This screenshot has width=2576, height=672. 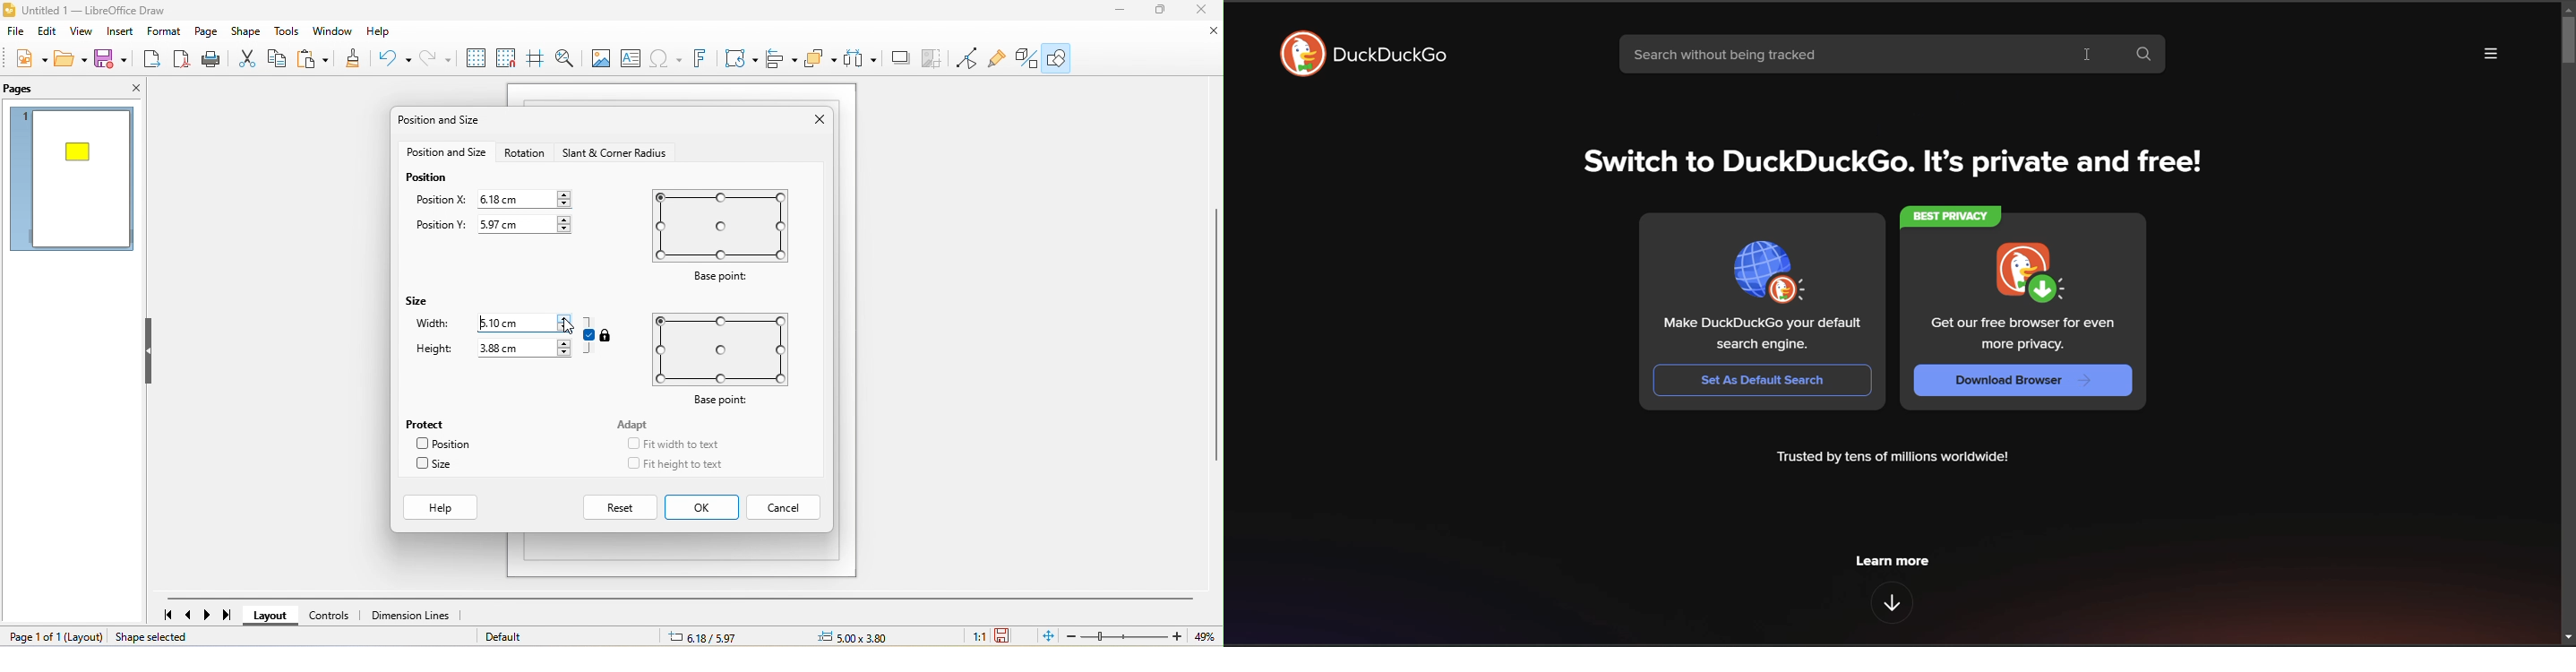 I want to click on transformation, so click(x=738, y=57).